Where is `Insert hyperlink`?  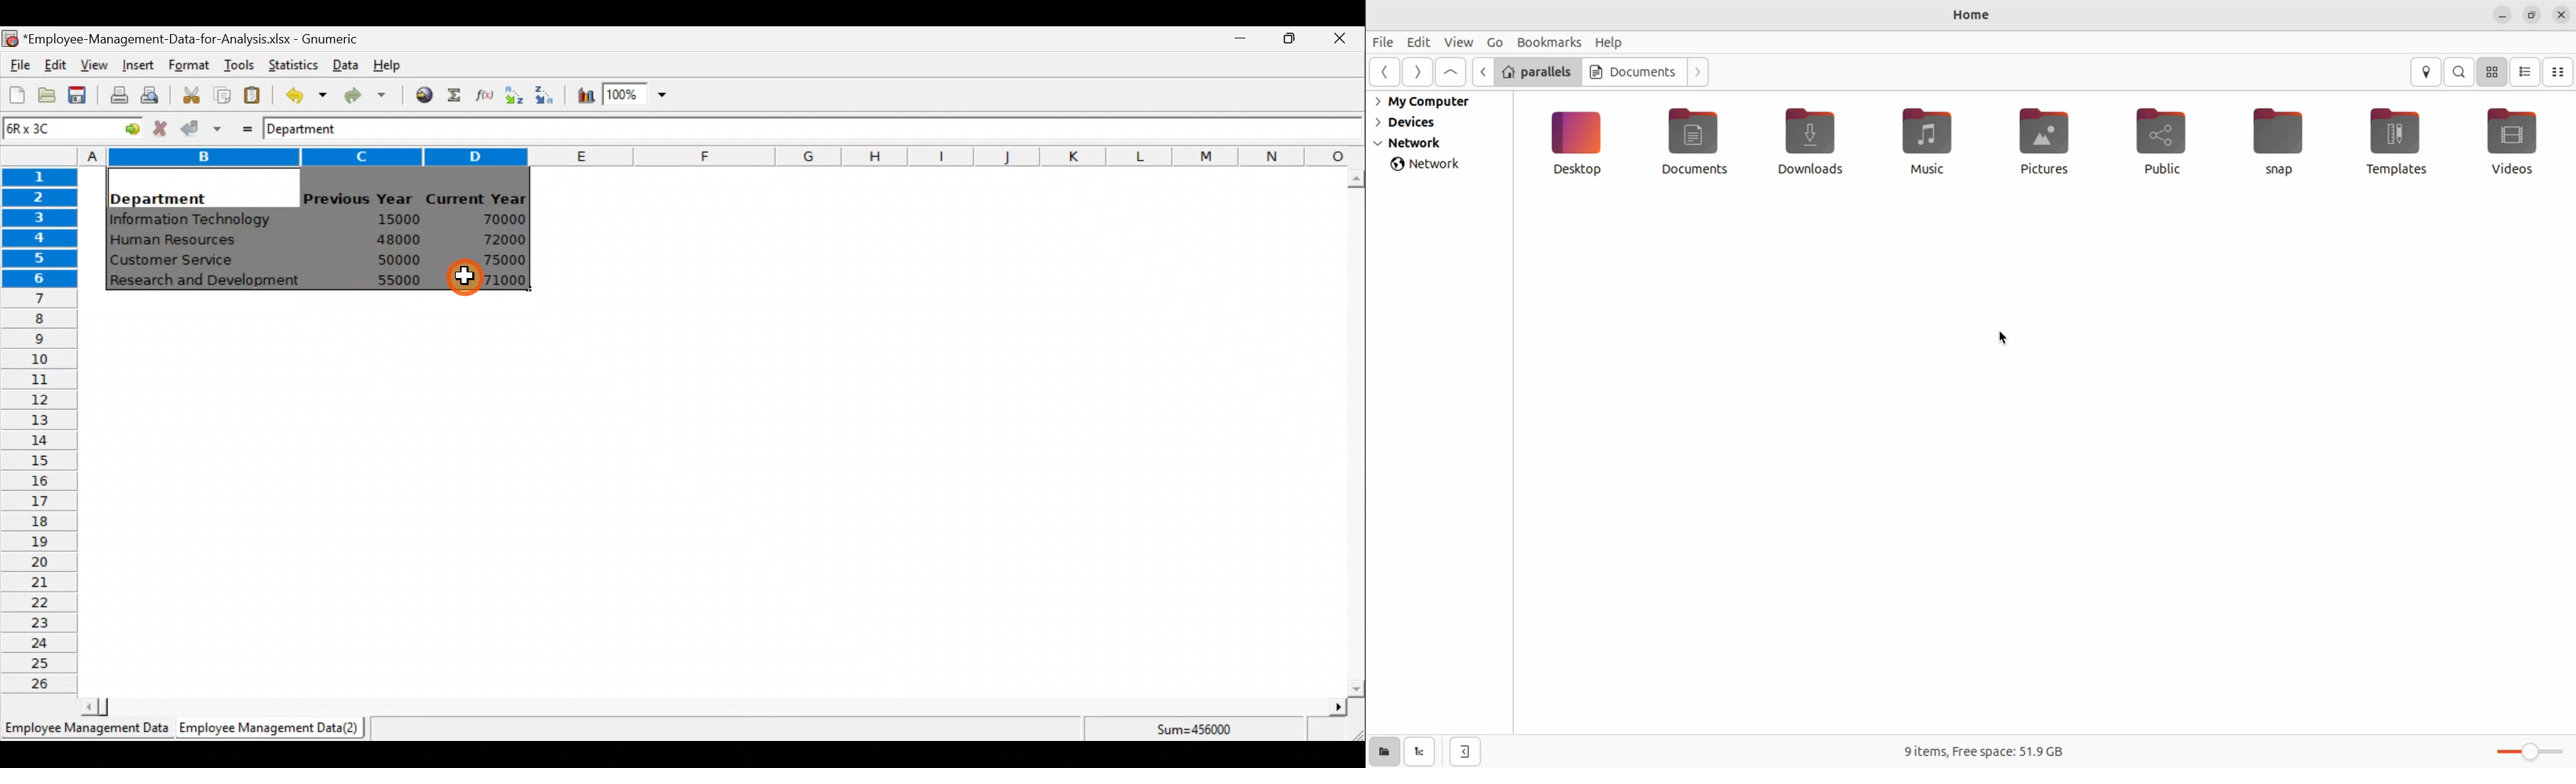 Insert hyperlink is located at coordinates (419, 94).